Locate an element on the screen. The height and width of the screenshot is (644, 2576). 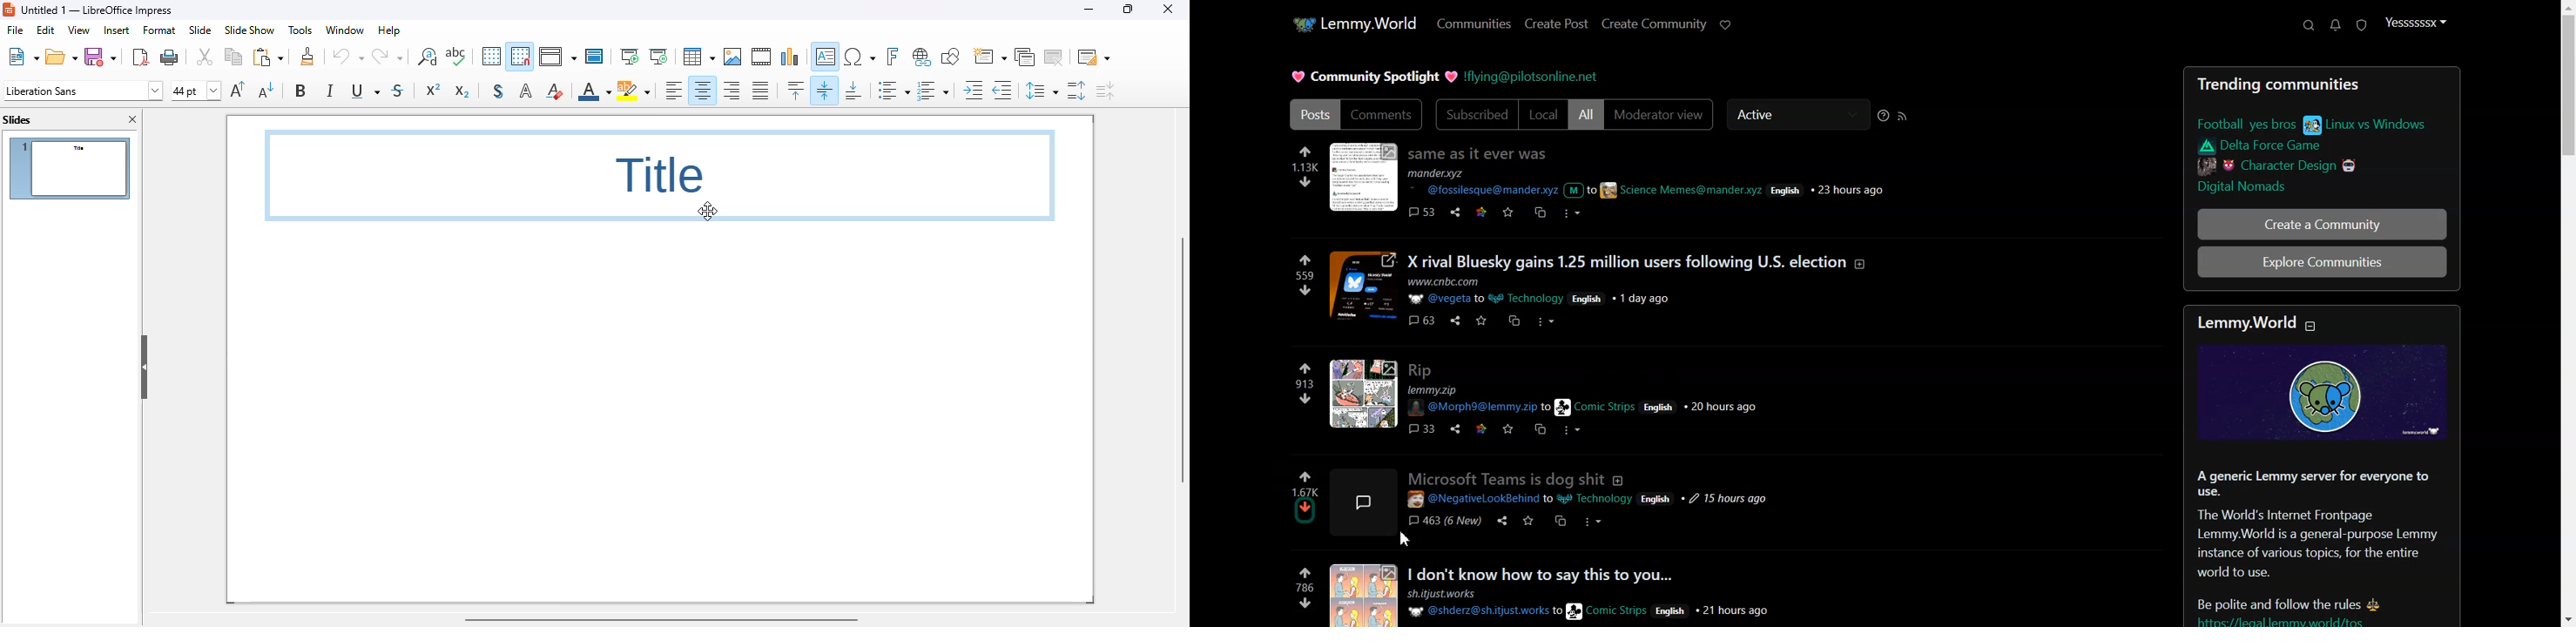
justified is located at coordinates (760, 91).